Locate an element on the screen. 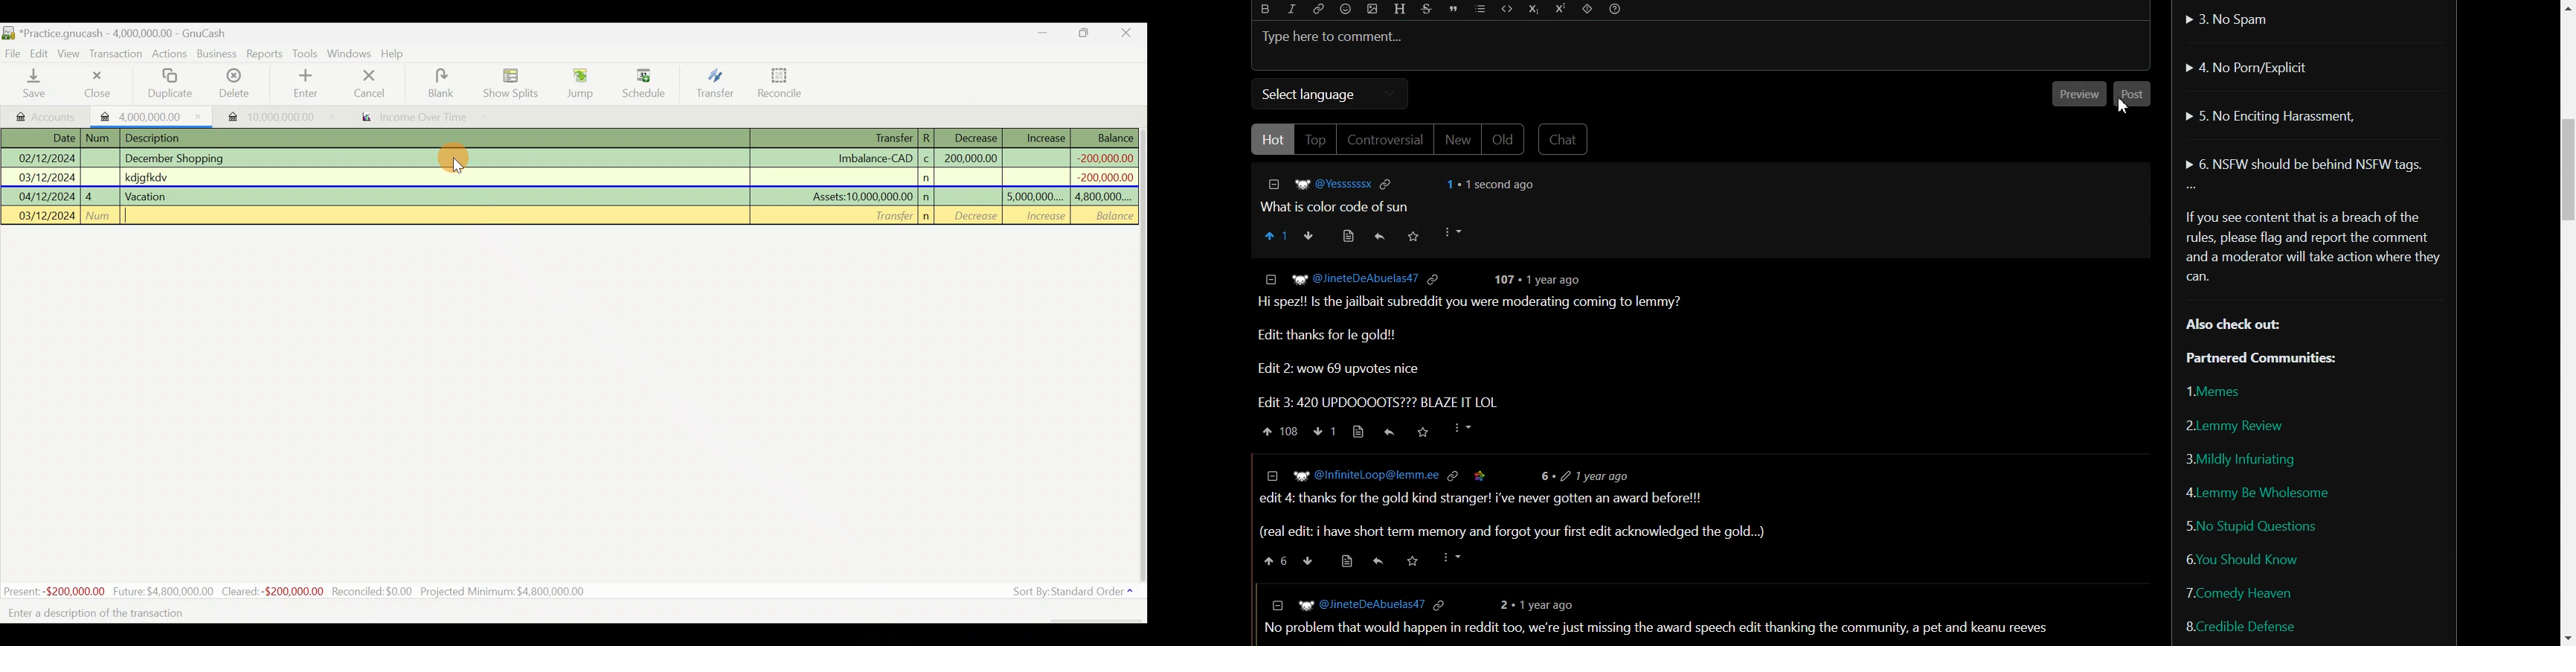 The width and height of the screenshot is (2576, 672). Cursor is located at coordinates (2122, 106).